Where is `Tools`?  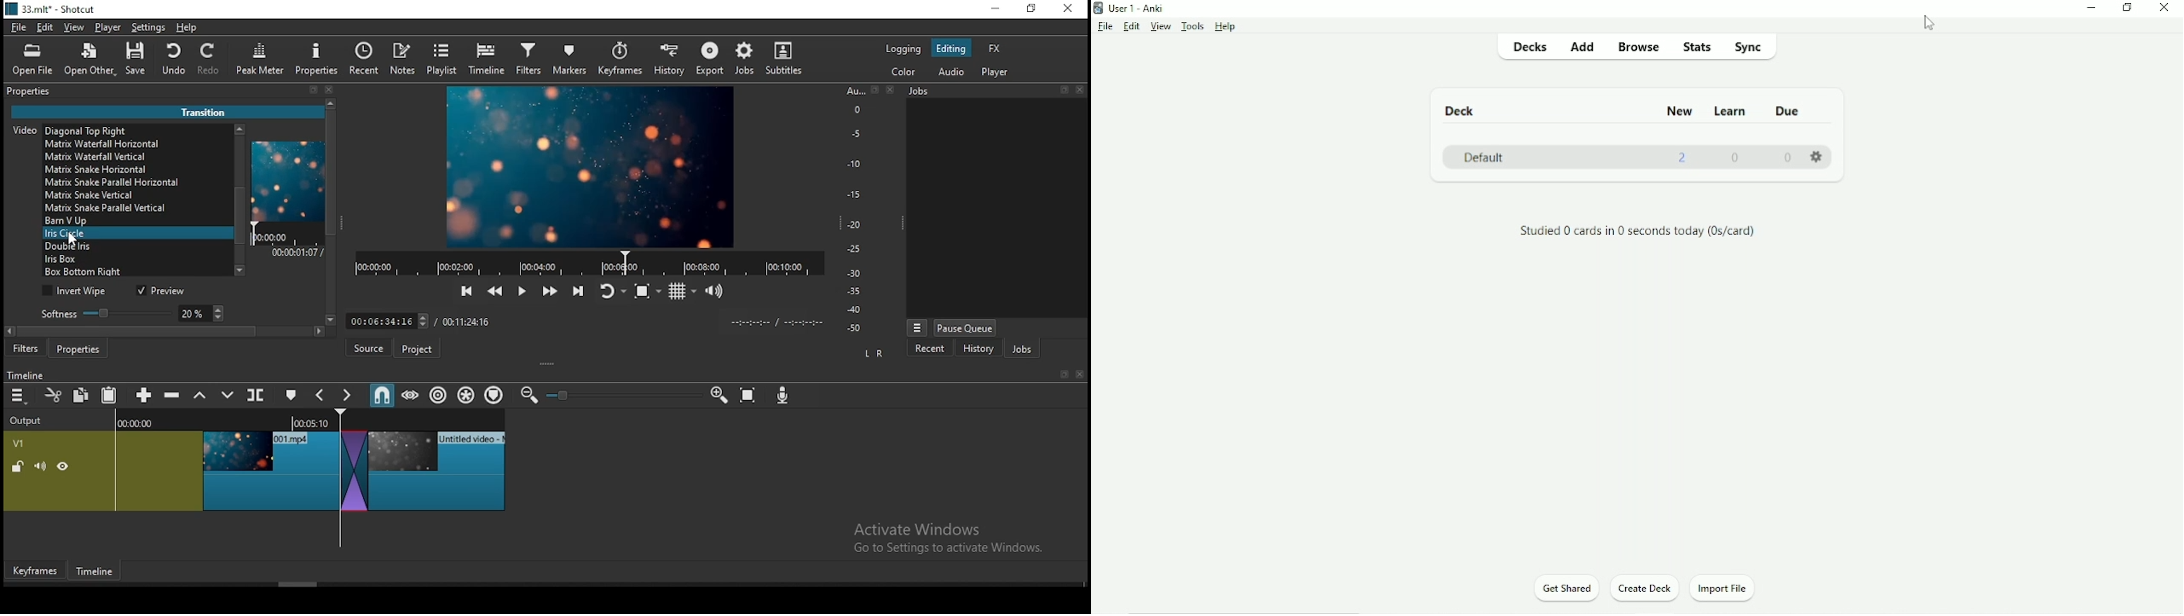
Tools is located at coordinates (1192, 26).